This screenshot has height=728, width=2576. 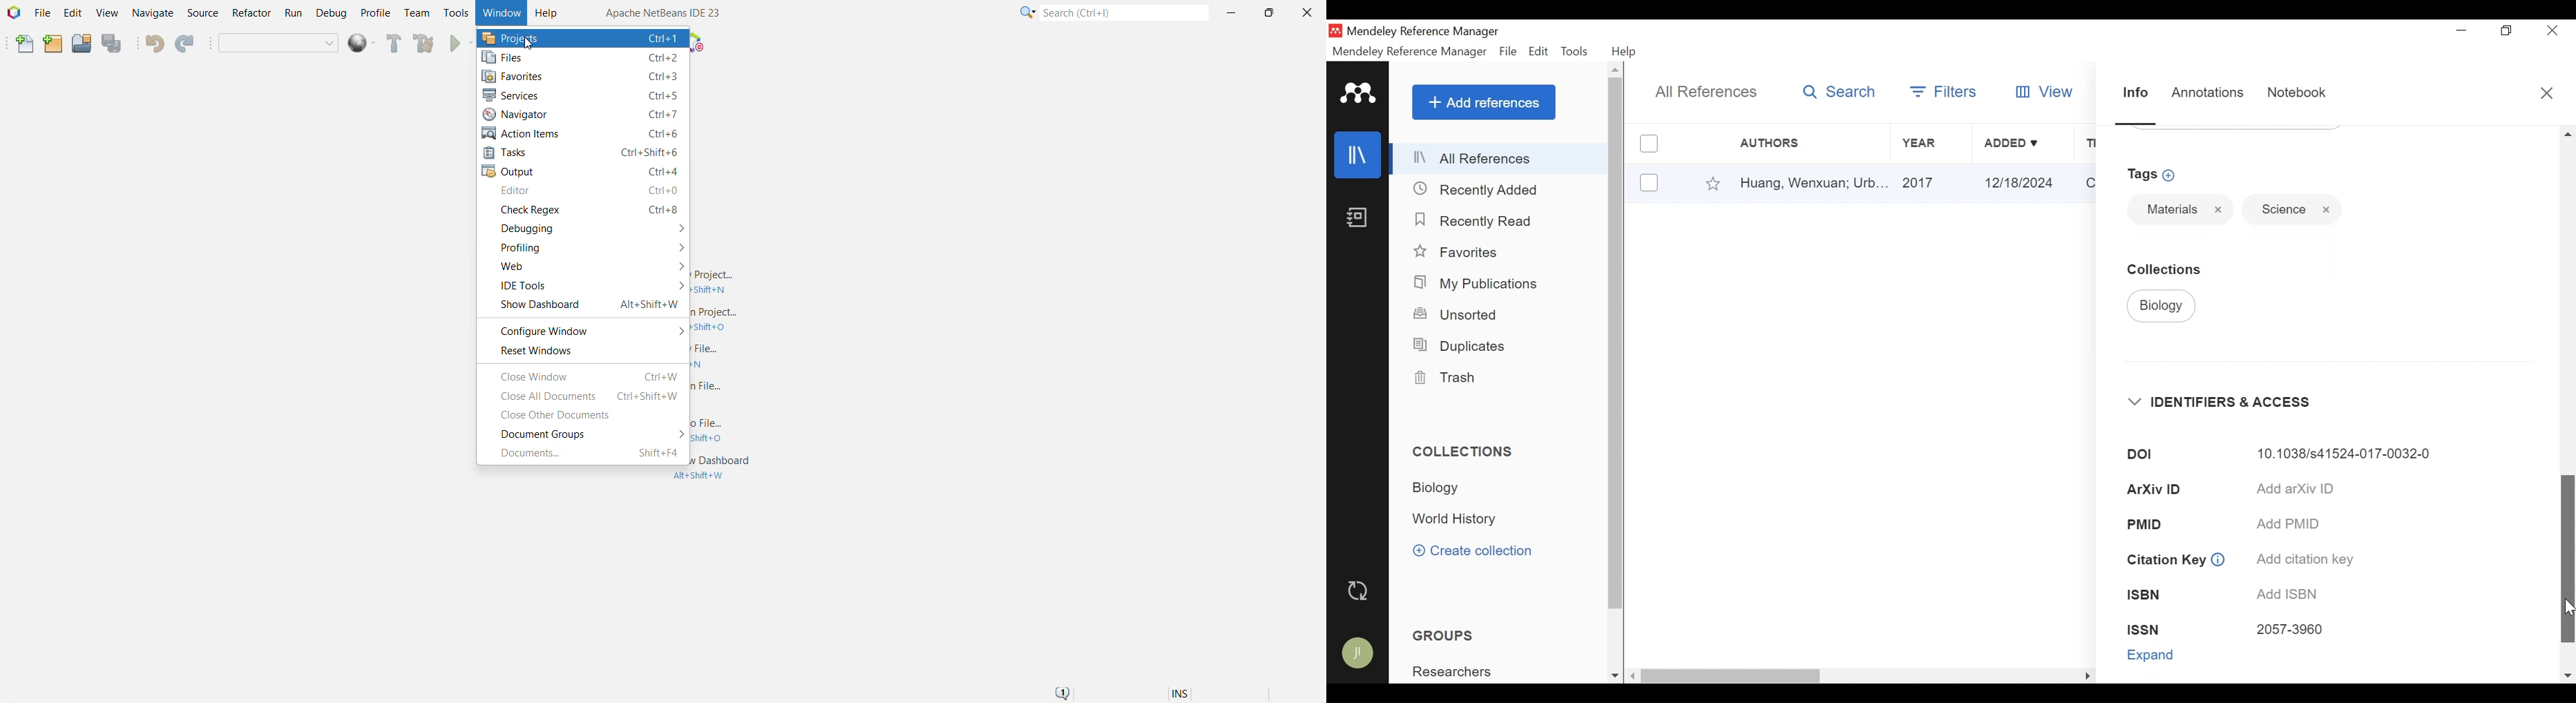 I want to click on Undo, so click(x=154, y=42).